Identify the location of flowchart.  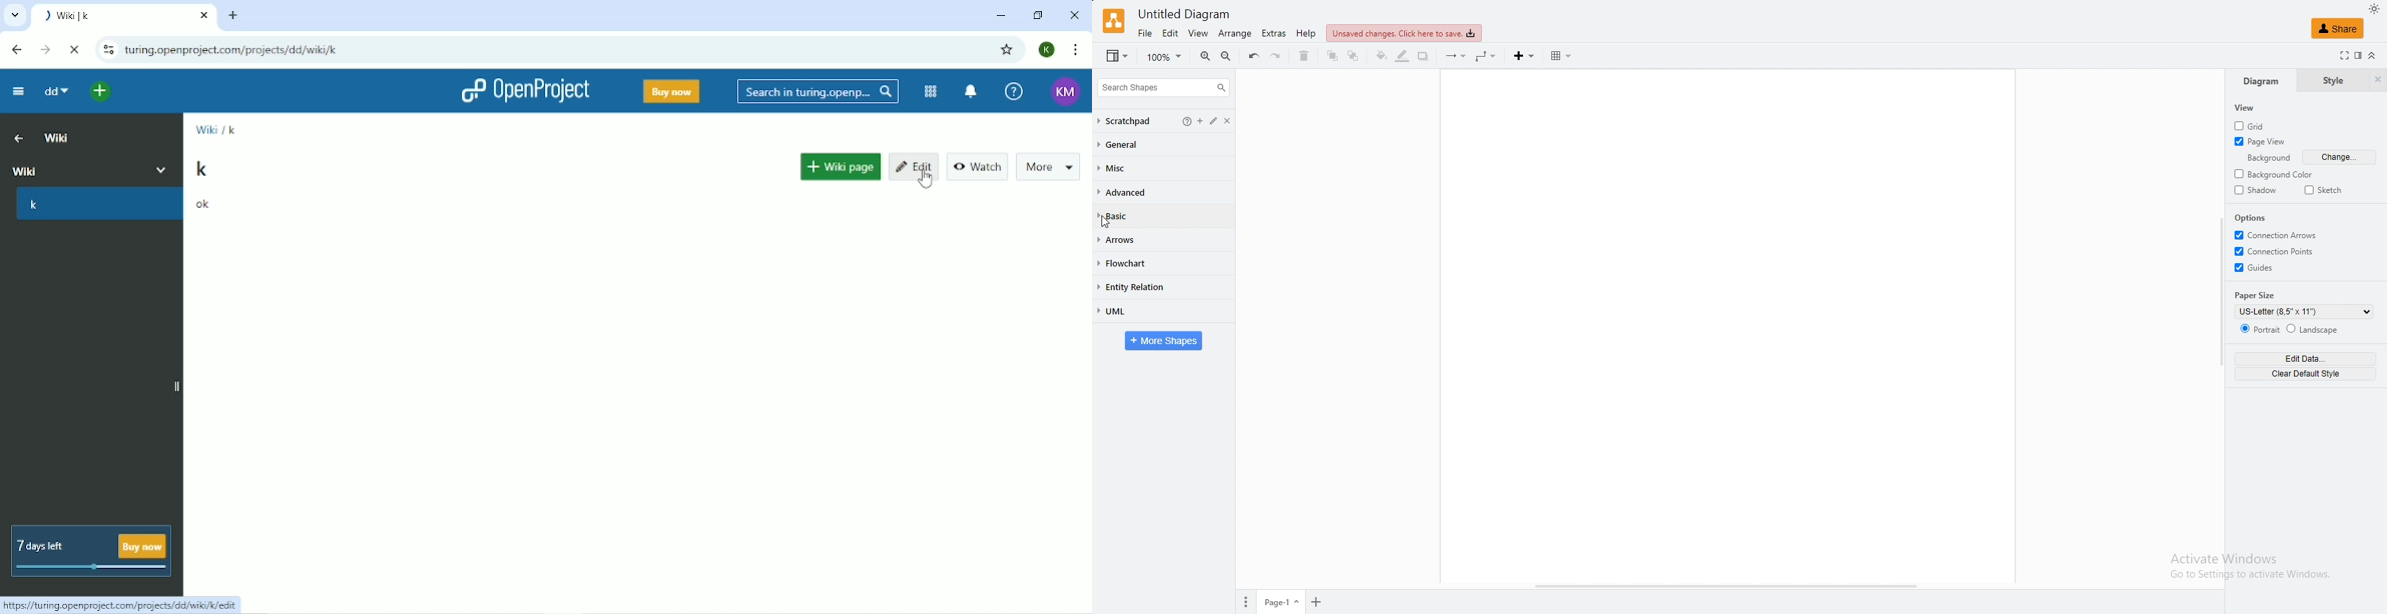
(1130, 264).